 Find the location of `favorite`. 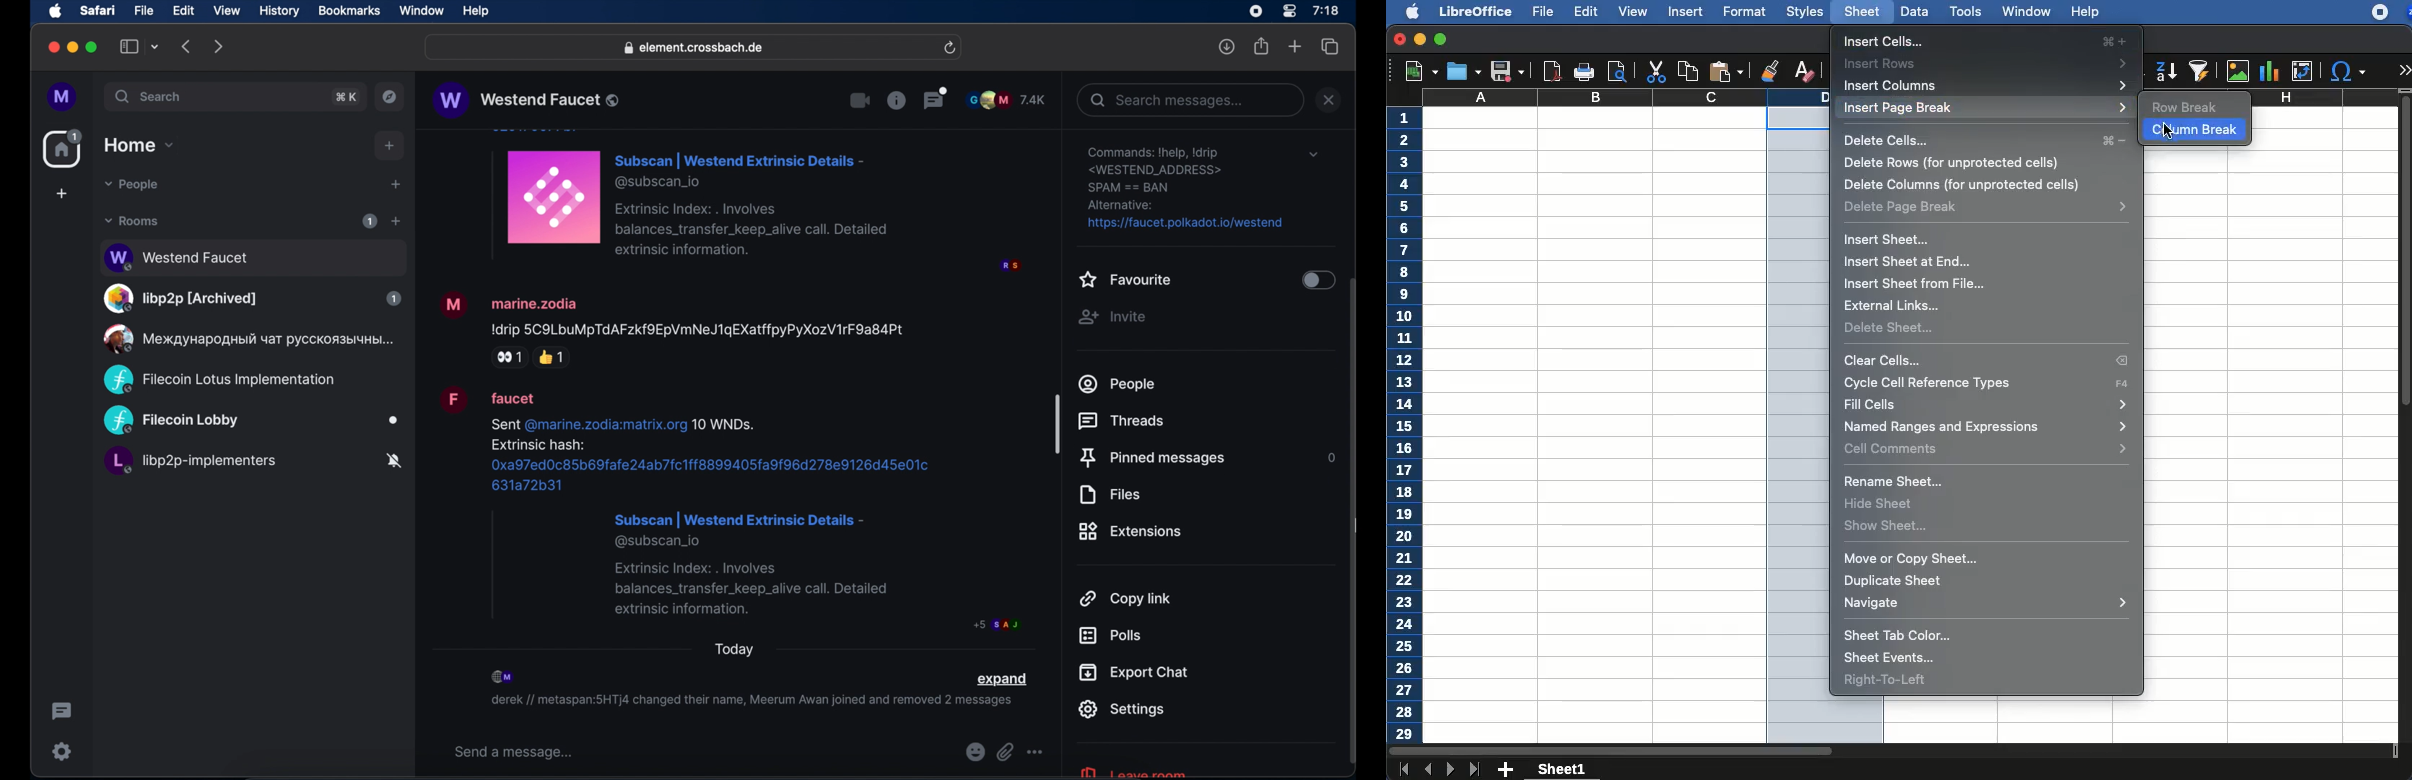

favorite is located at coordinates (1127, 281).